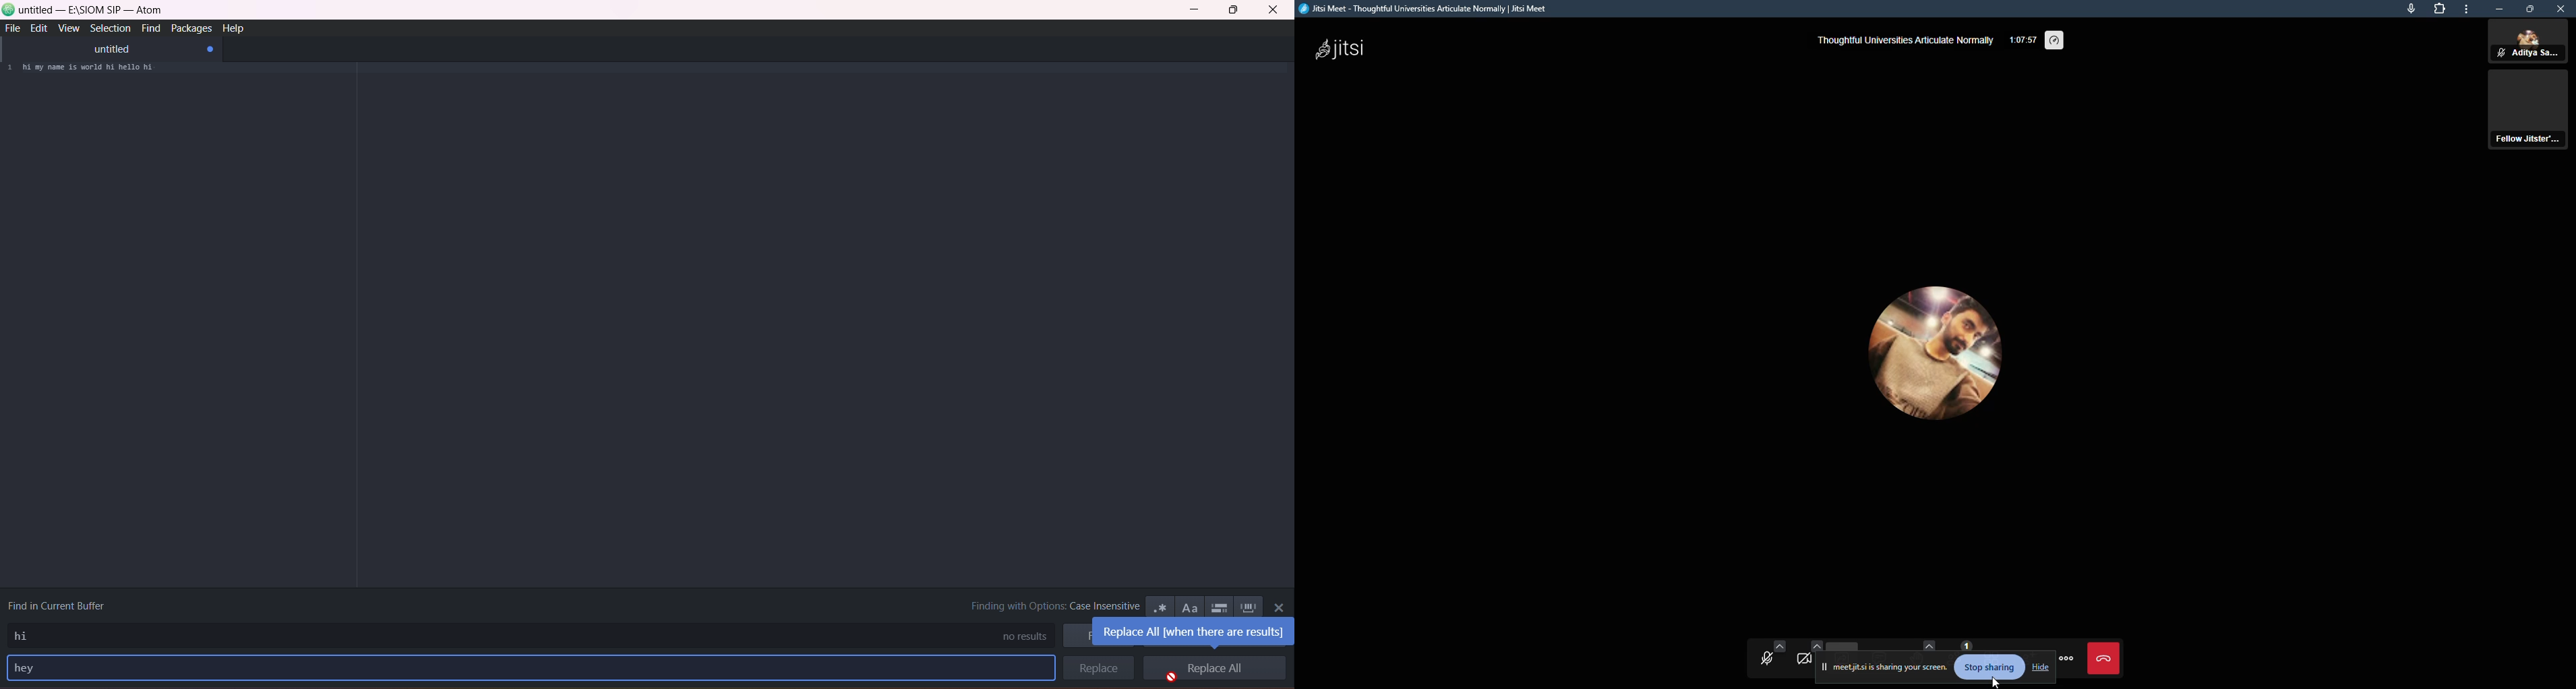 Image resolution: width=2576 pixels, height=700 pixels. Describe the element at coordinates (2469, 9) in the screenshot. I see `more` at that location.